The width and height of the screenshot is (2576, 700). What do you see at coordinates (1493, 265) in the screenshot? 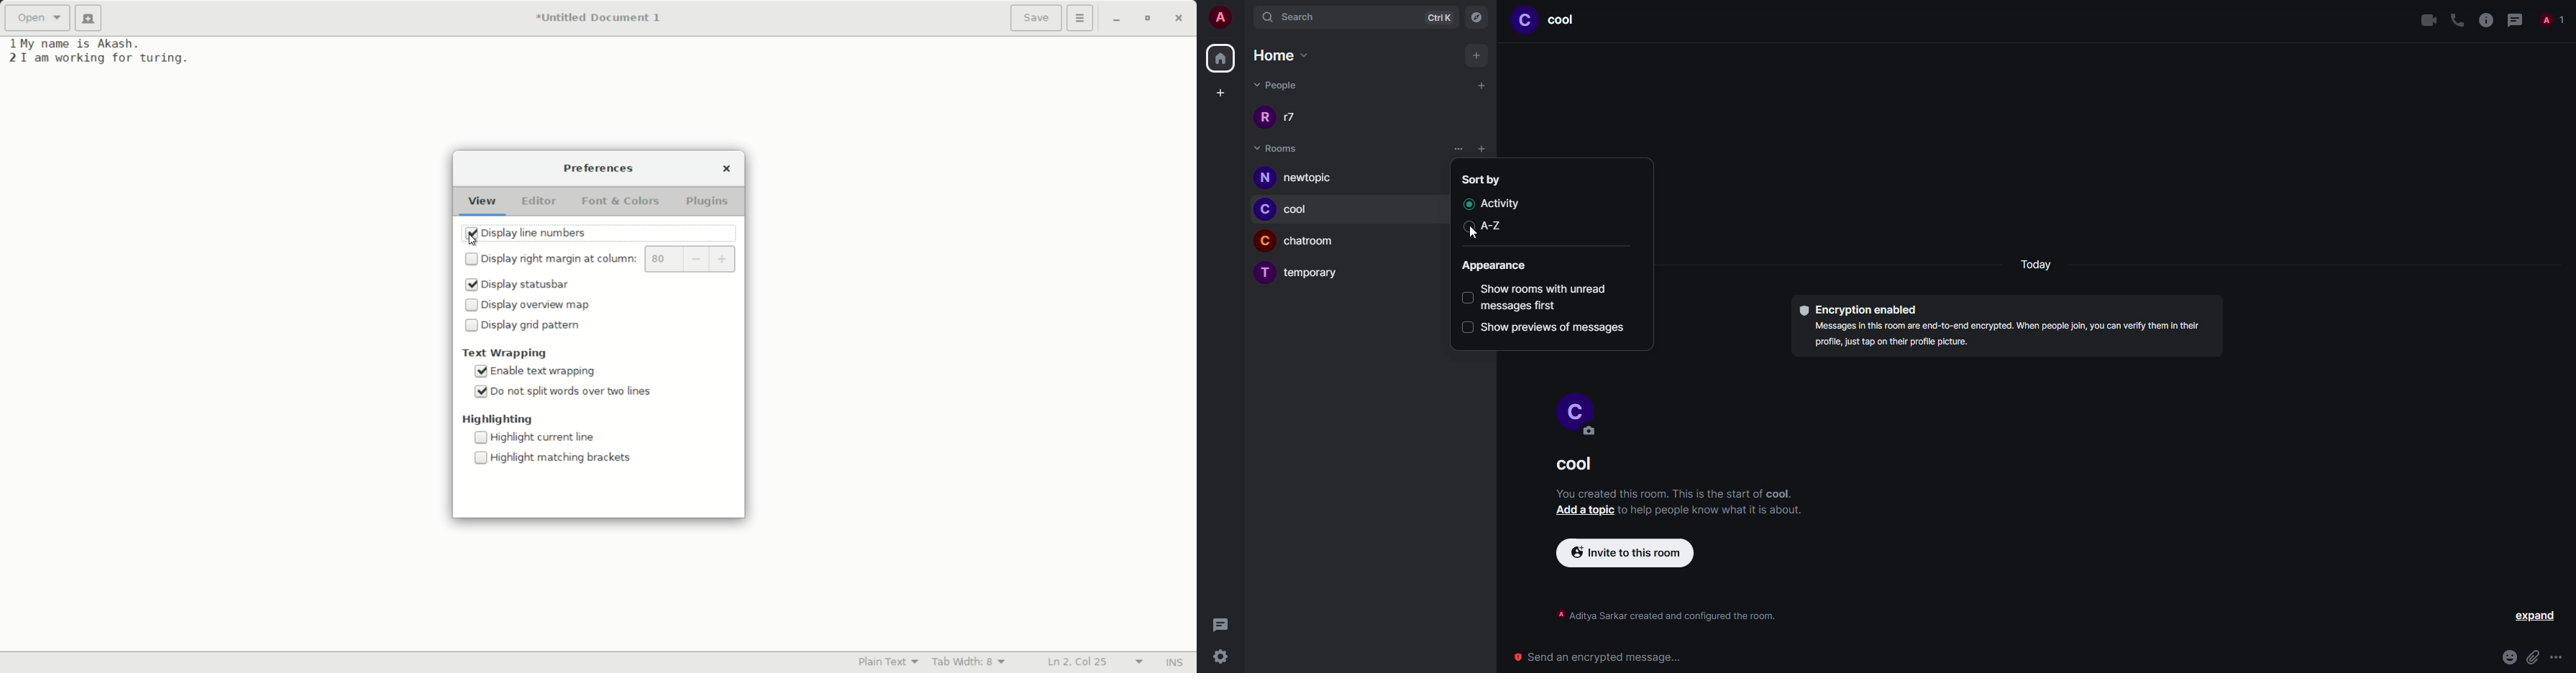
I see `appearance` at bounding box center [1493, 265].